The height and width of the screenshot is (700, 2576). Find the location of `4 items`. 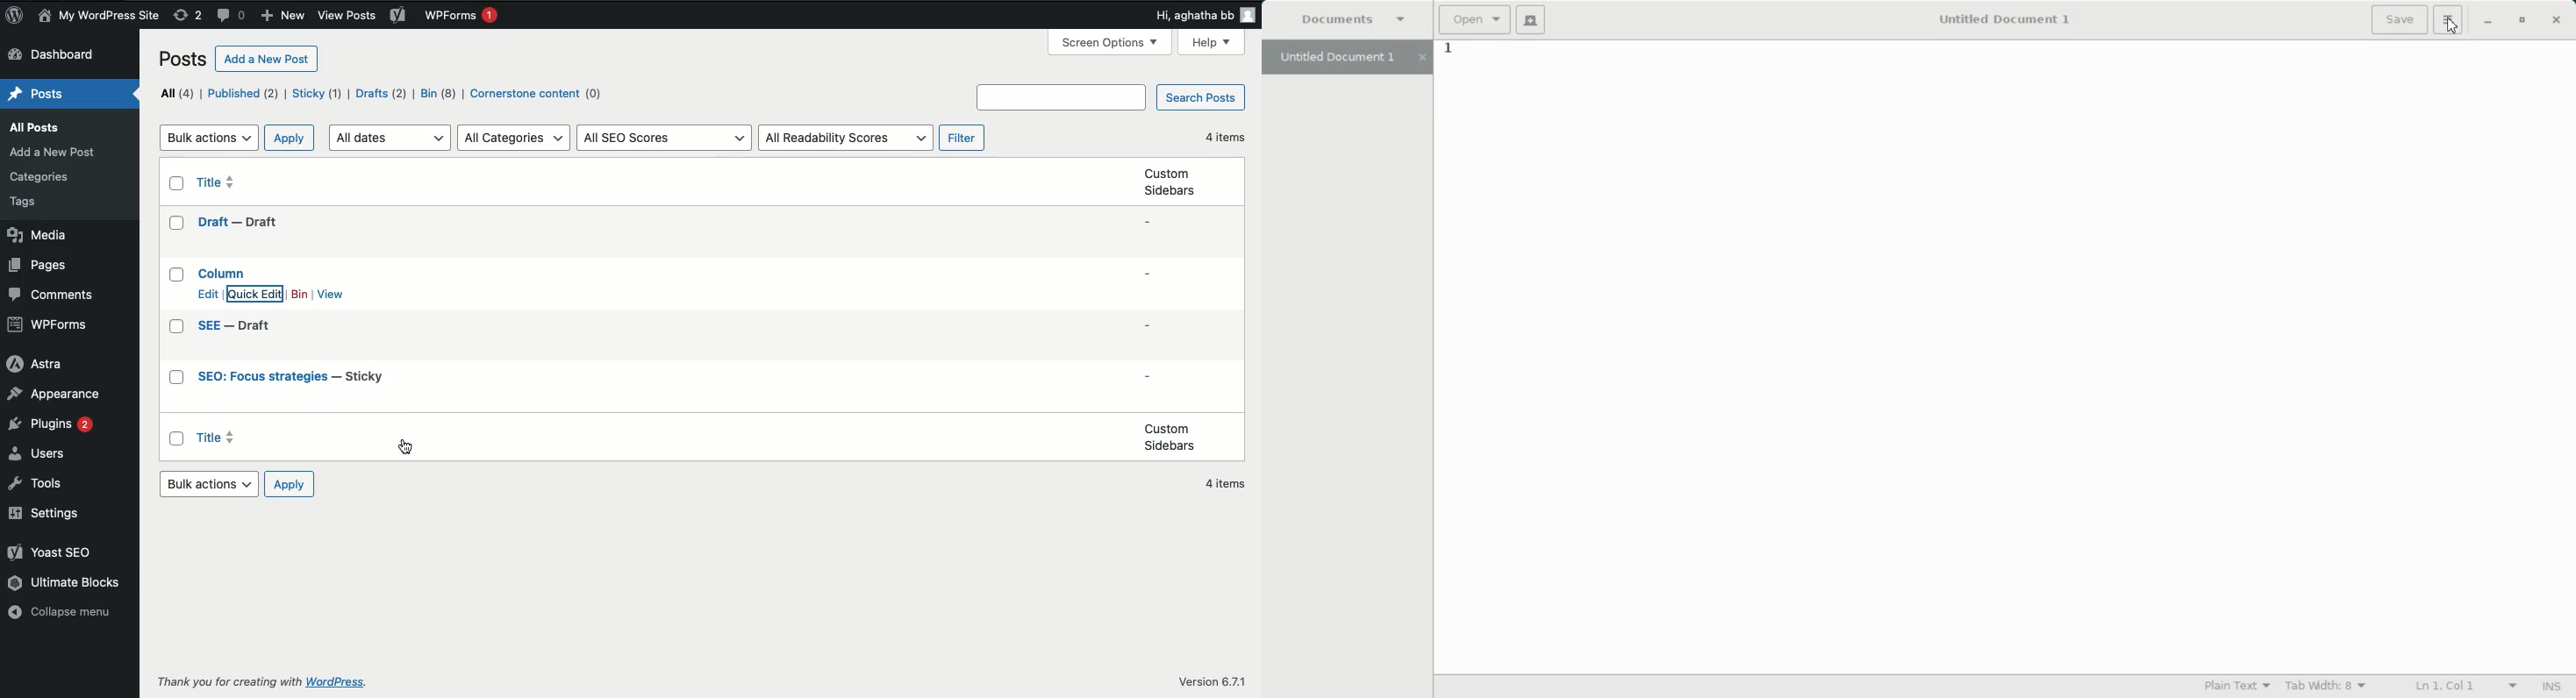

4 items is located at coordinates (1227, 139).